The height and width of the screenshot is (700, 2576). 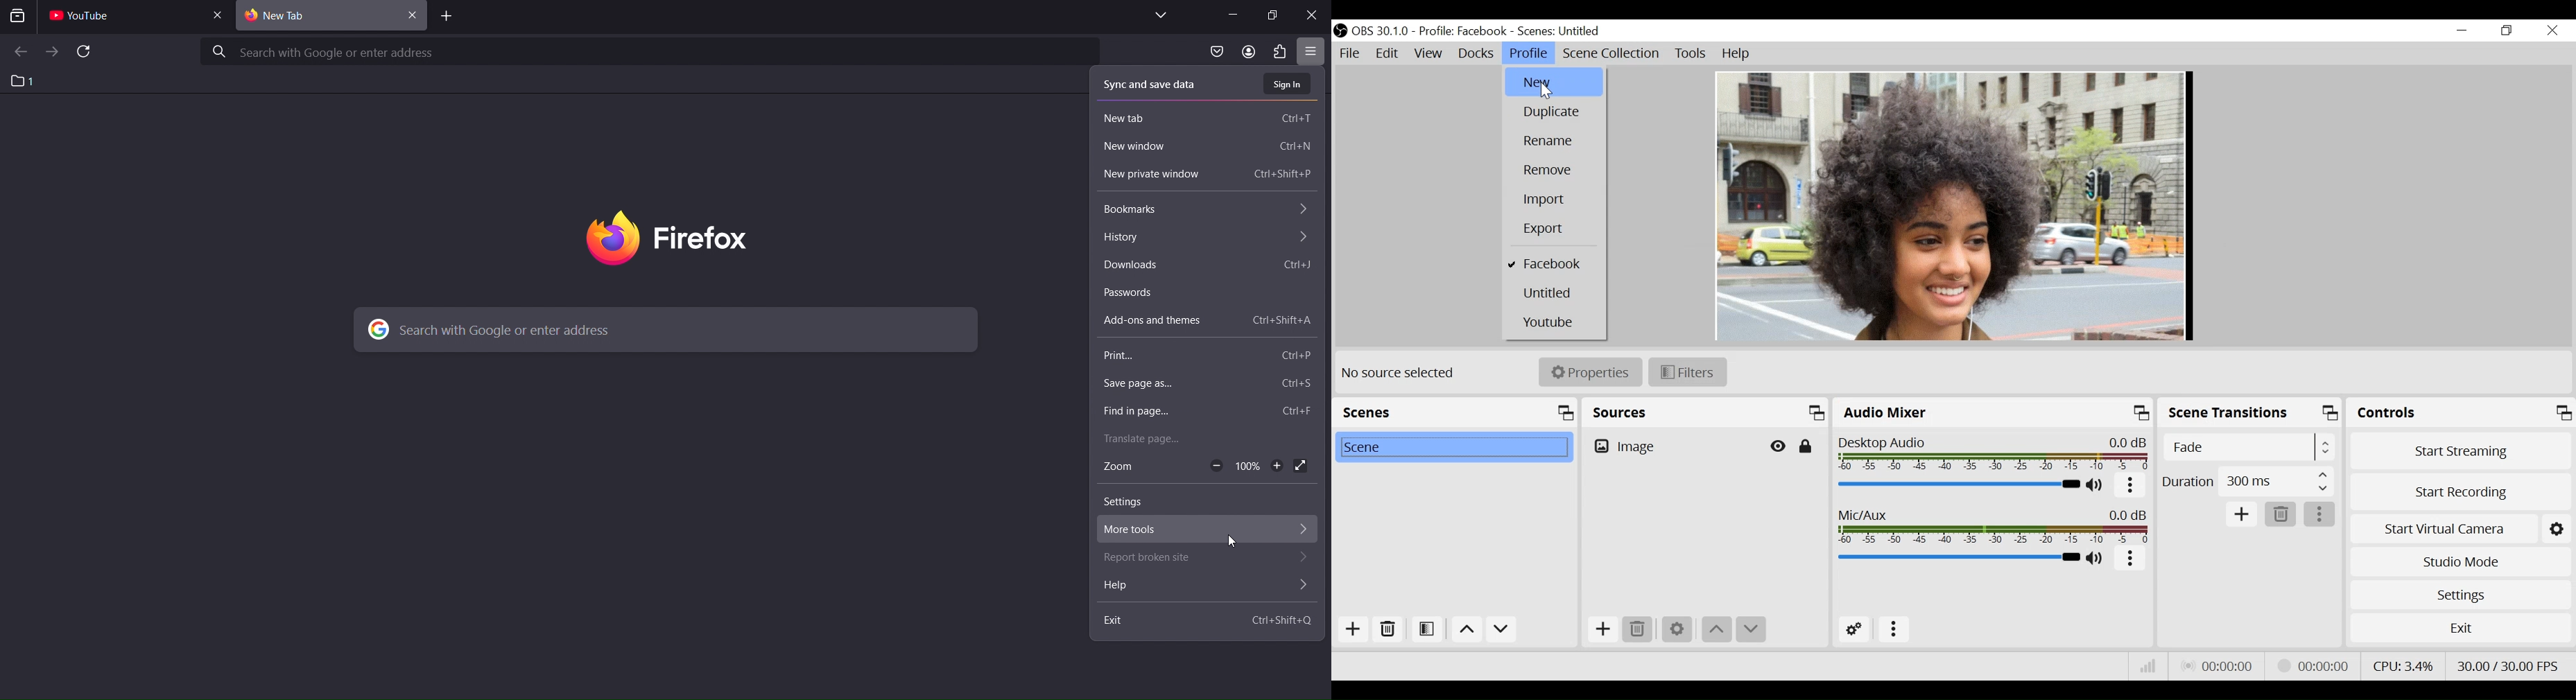 What do you see at coordinates (1554, 200) in the screenshot?
I see `Import` at bounding box center [1554, 200].